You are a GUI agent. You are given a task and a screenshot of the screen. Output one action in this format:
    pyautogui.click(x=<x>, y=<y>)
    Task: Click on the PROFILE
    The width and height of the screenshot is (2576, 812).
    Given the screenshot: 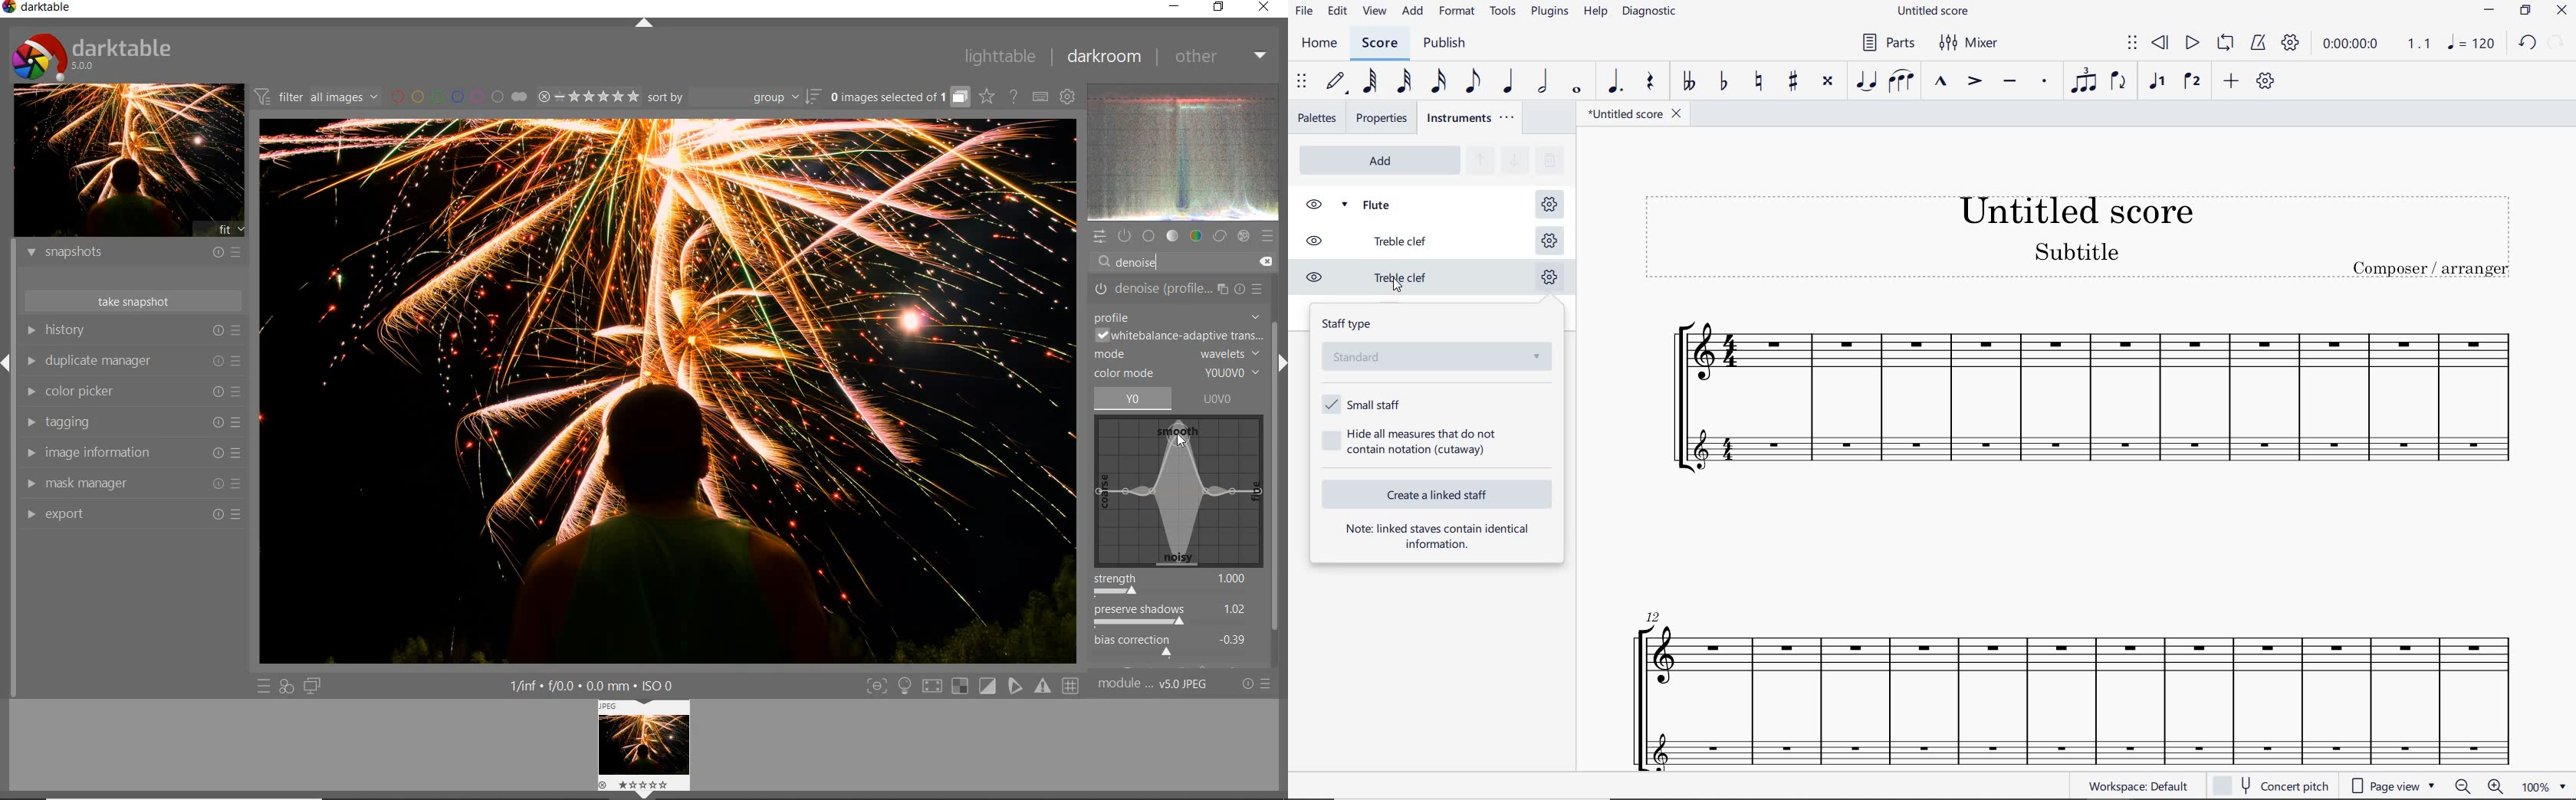 What is the action you would take?
    pyautogui.click(x=1178, y=316)
    